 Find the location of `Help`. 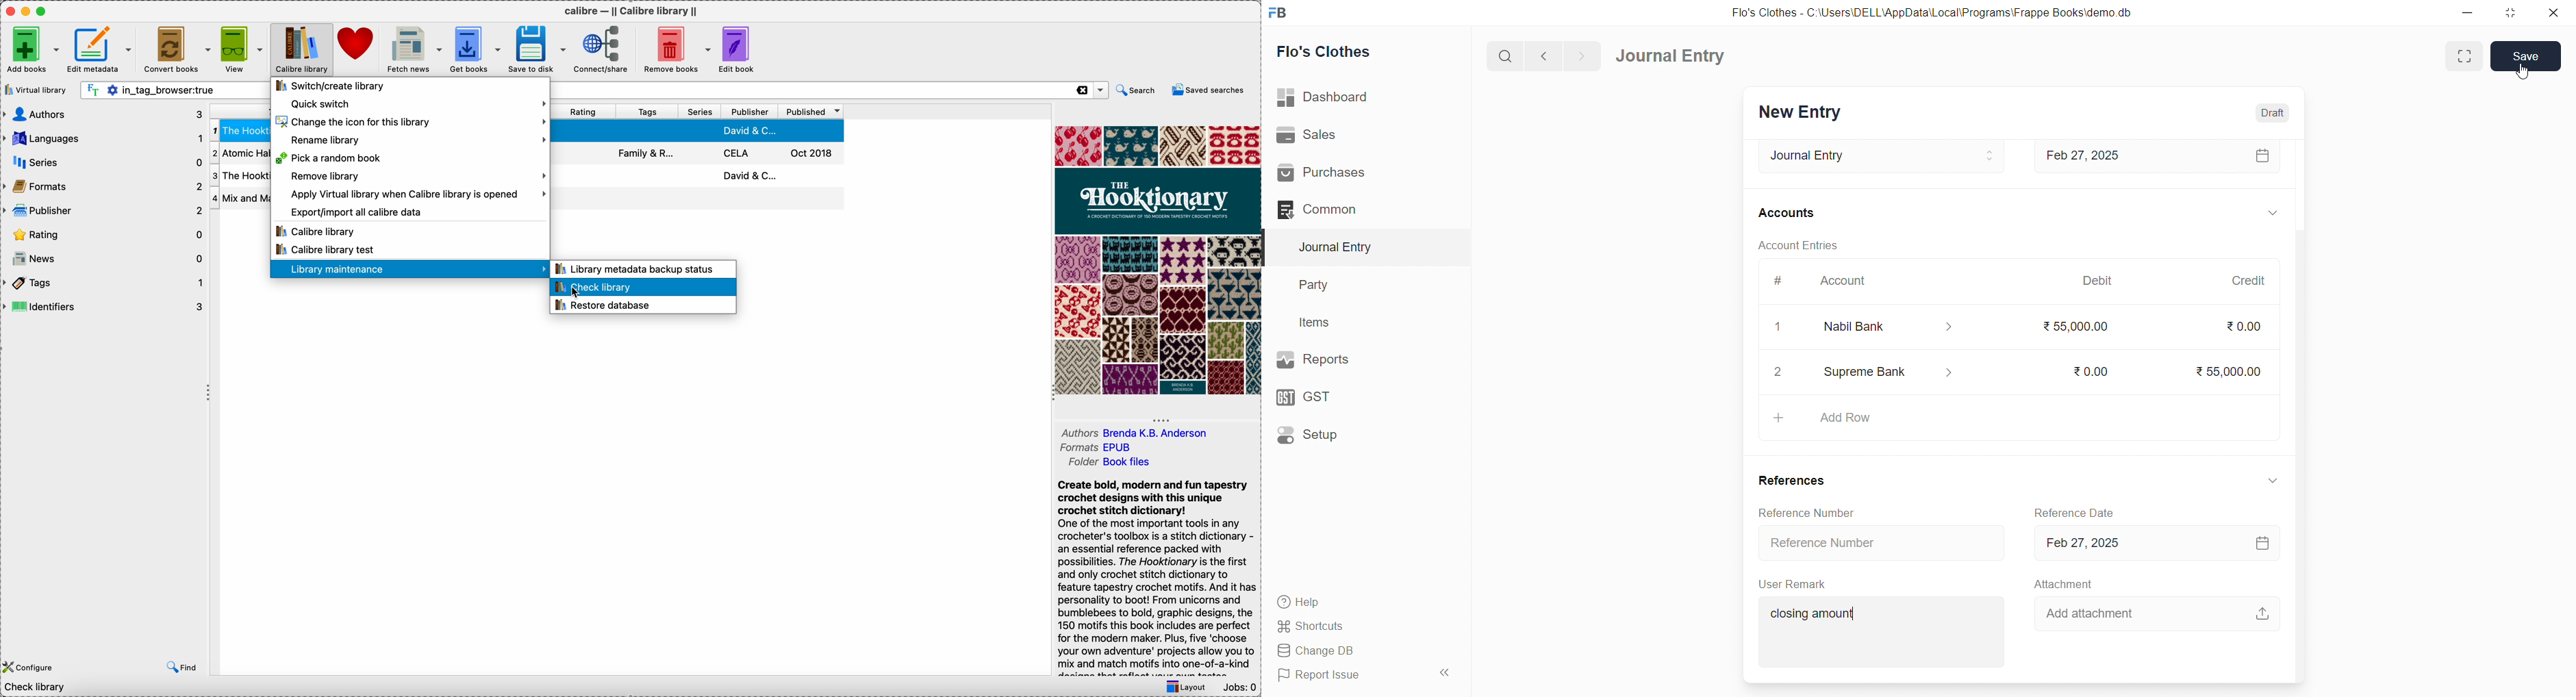

Help is located at coordinates (1347, 603).